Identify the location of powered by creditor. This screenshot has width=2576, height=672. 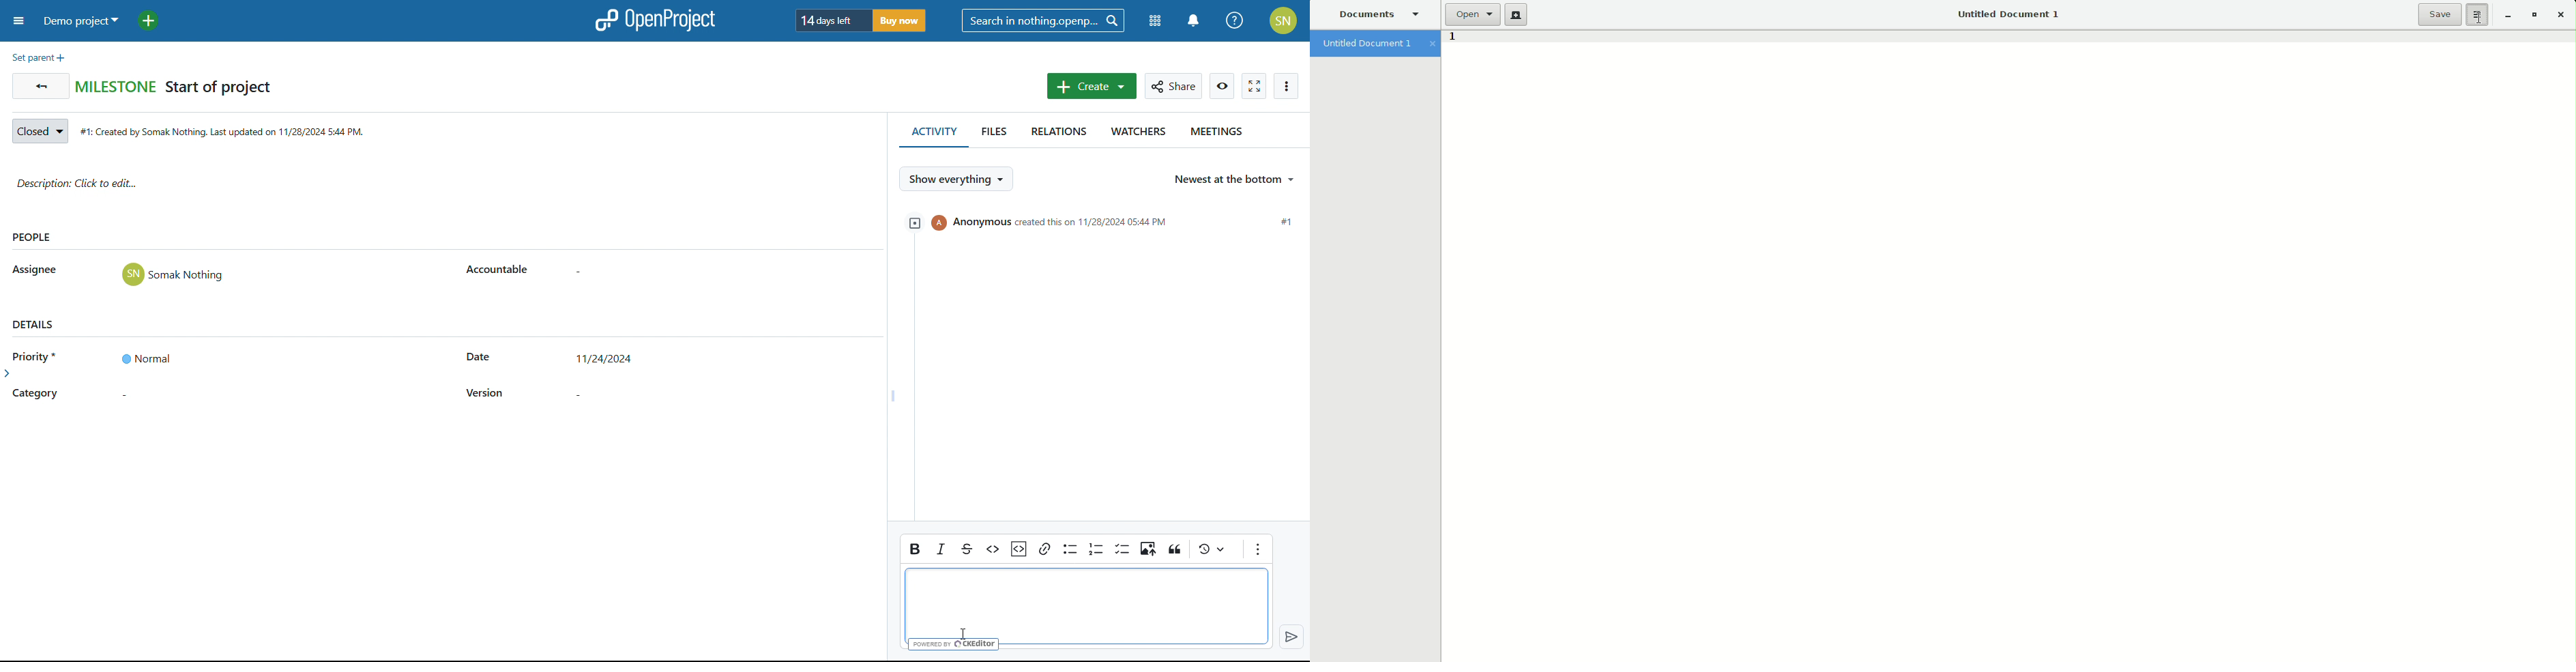
(954, 645).